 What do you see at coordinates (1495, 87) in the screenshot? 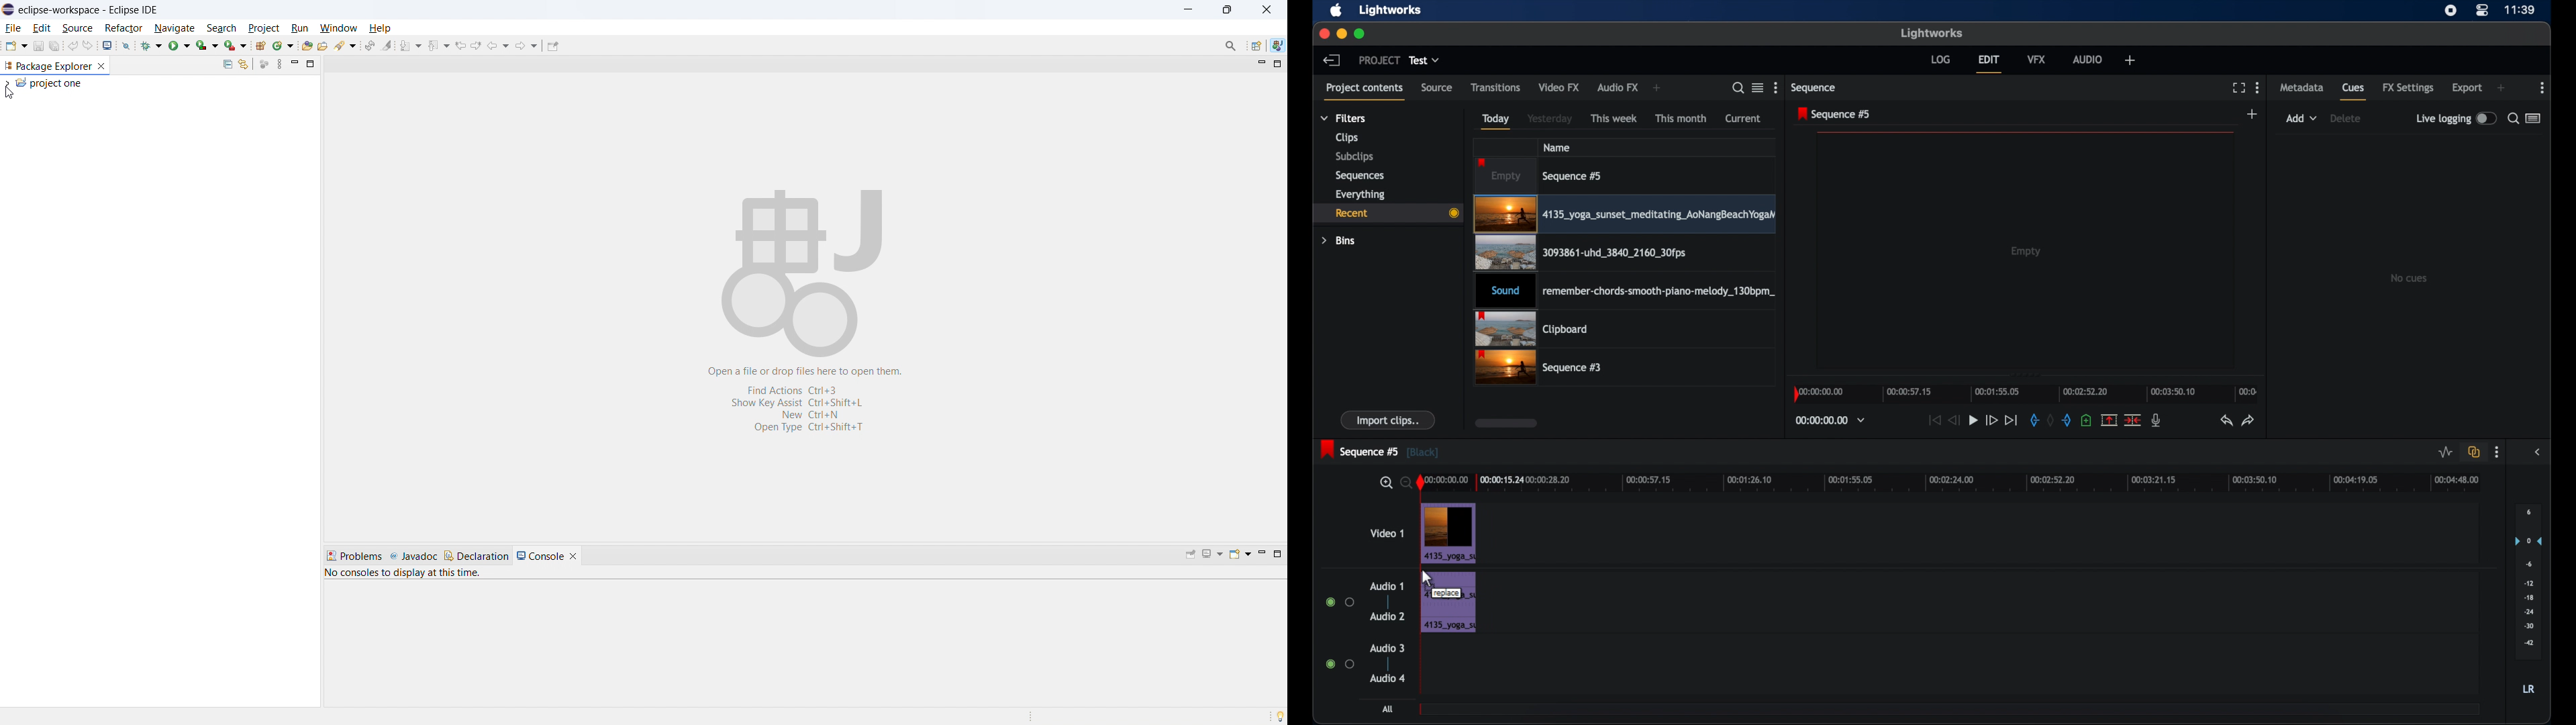
I see `transitions` at bounding box center [1495, 87].